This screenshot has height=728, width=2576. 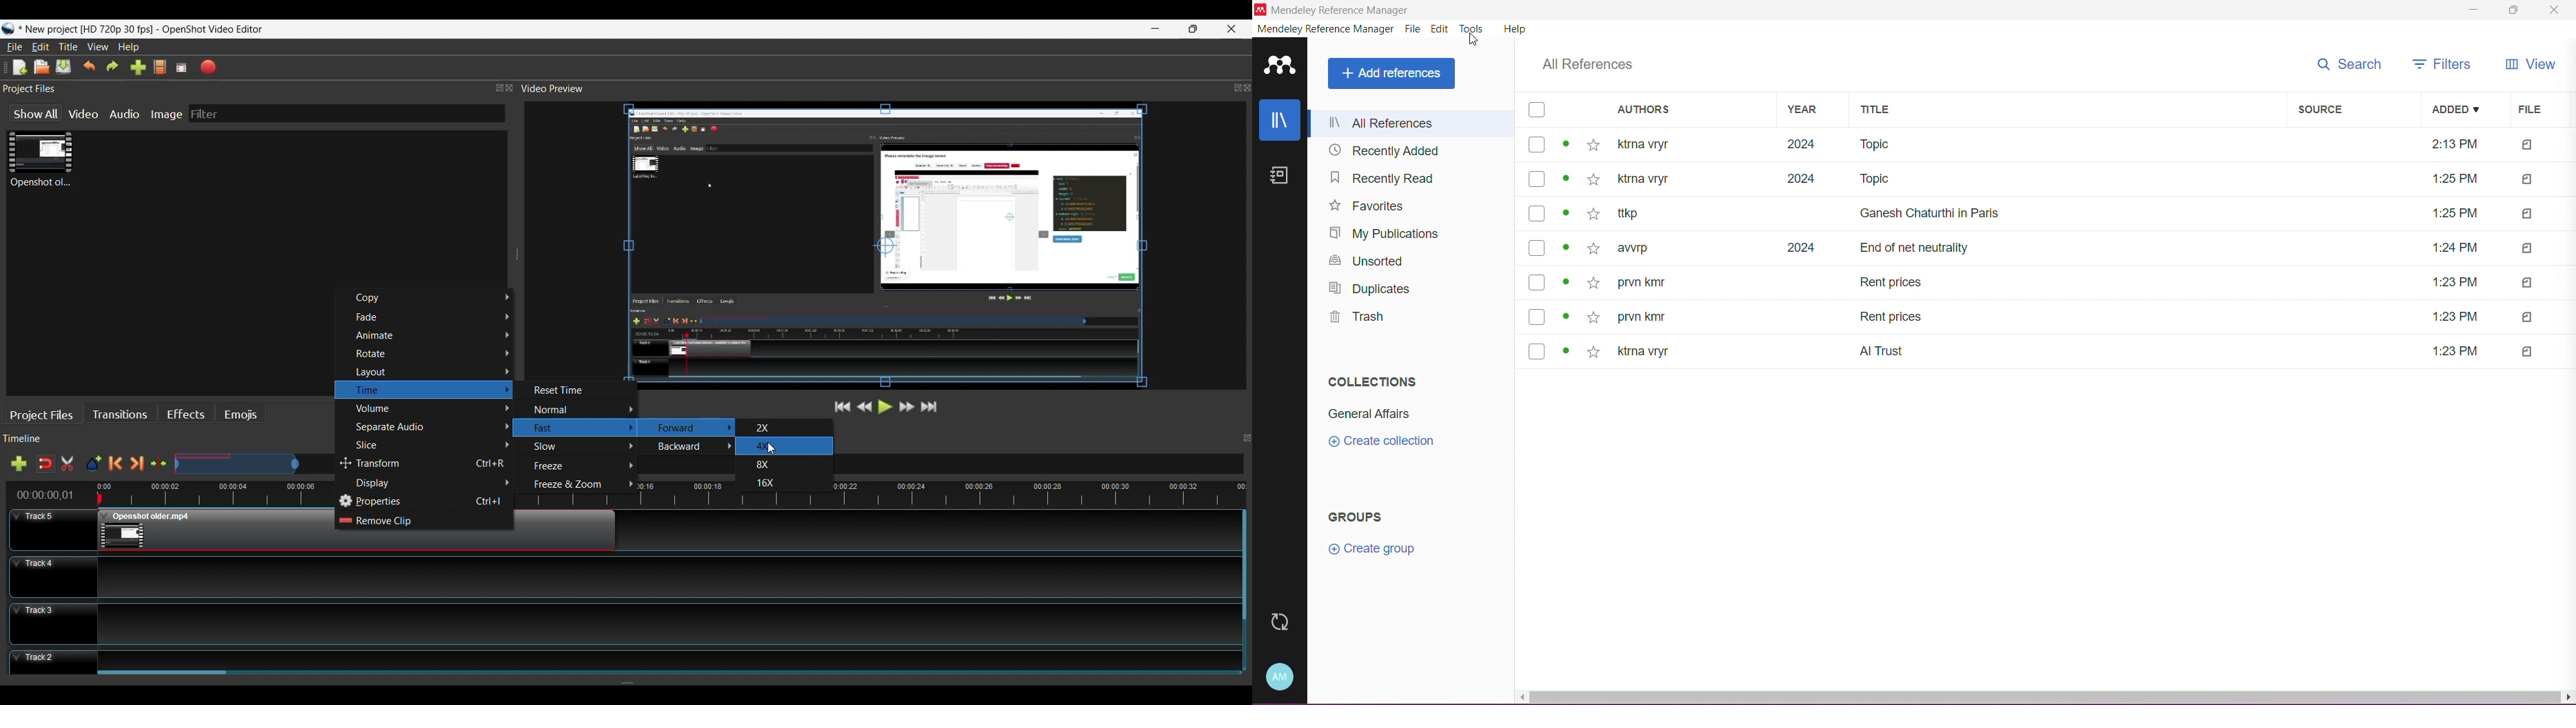 What do you see at coordinates (1356, 320) in the screenshot?
I see `Trash` at bounding box center [1356, 320].